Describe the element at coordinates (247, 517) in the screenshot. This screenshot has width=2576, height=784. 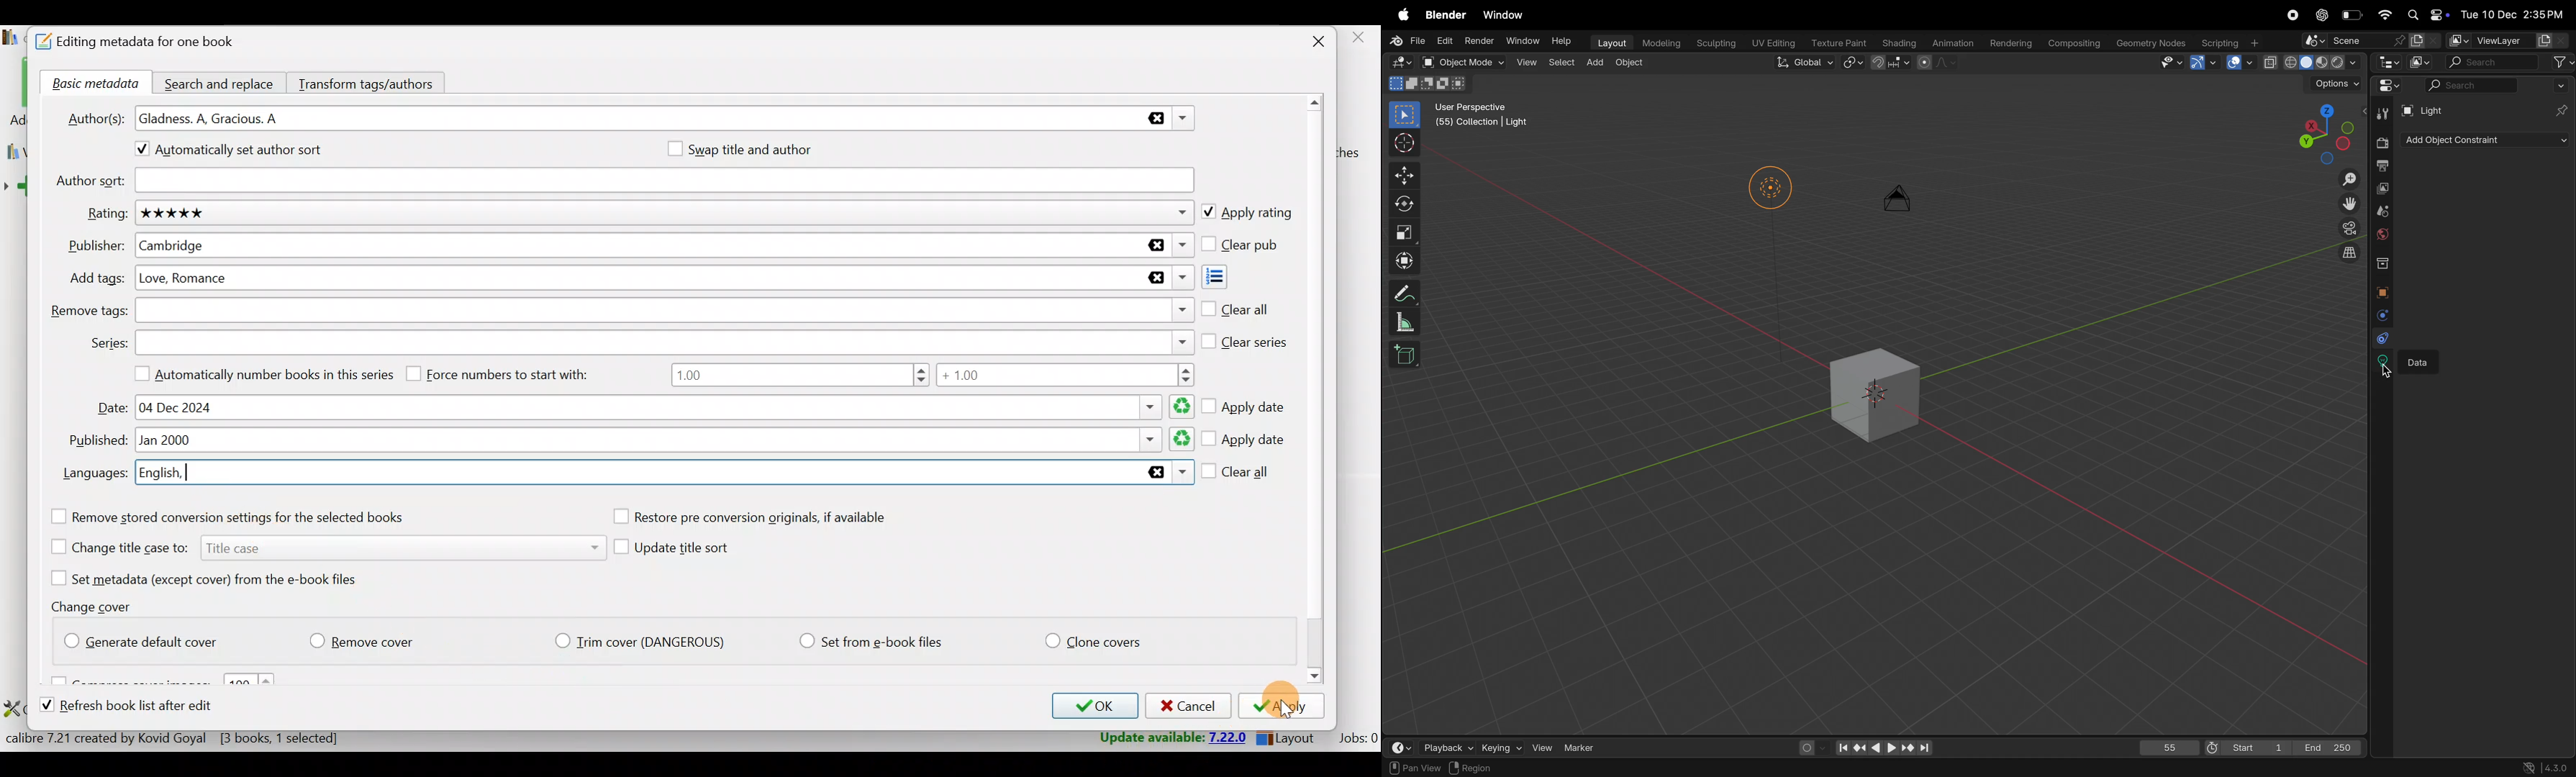
I see `Remove stored conversion settings for the selected books` at that location.